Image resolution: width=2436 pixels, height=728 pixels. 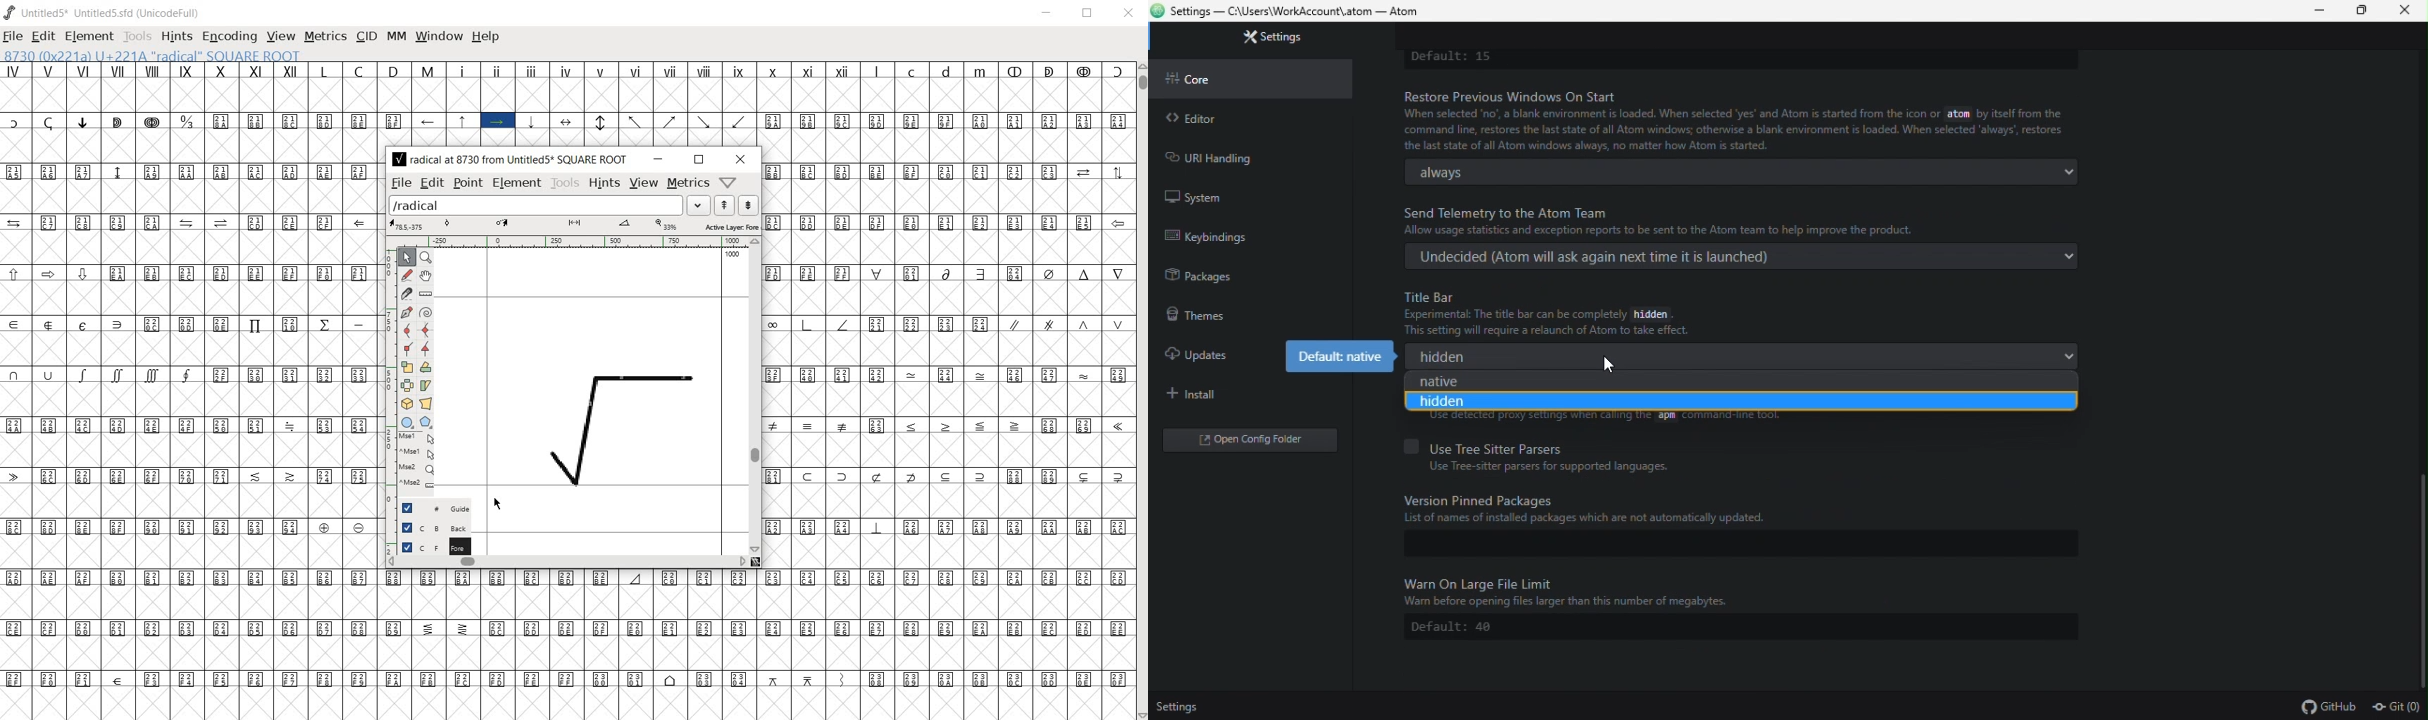 What do you see at coordinates (697, 159) in the screenshot?
I see `restore down` at bounding box center [697, 159].